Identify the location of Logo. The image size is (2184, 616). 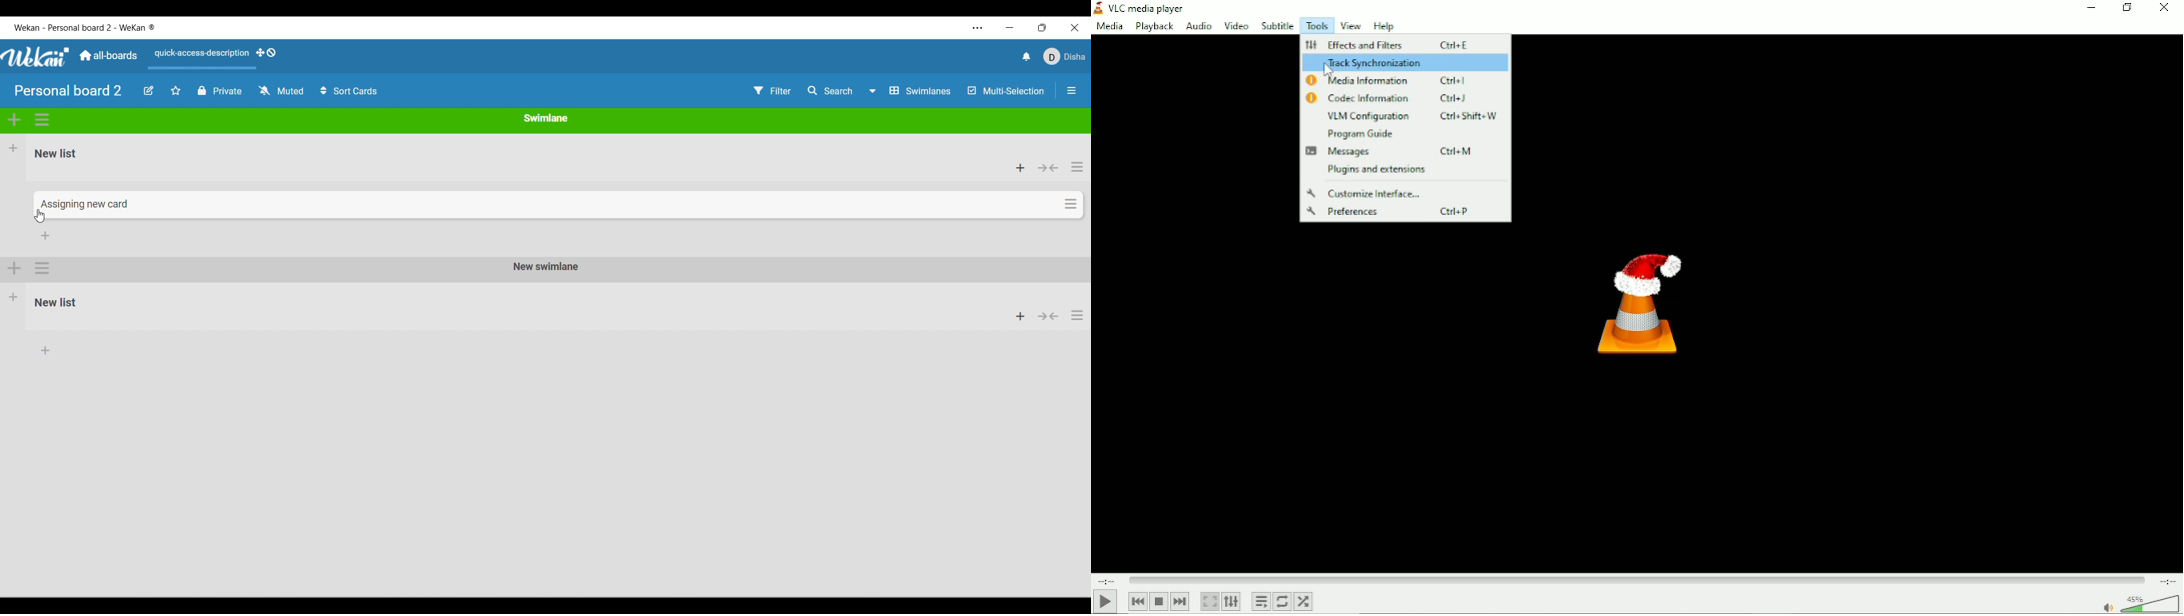
(1638, 298).